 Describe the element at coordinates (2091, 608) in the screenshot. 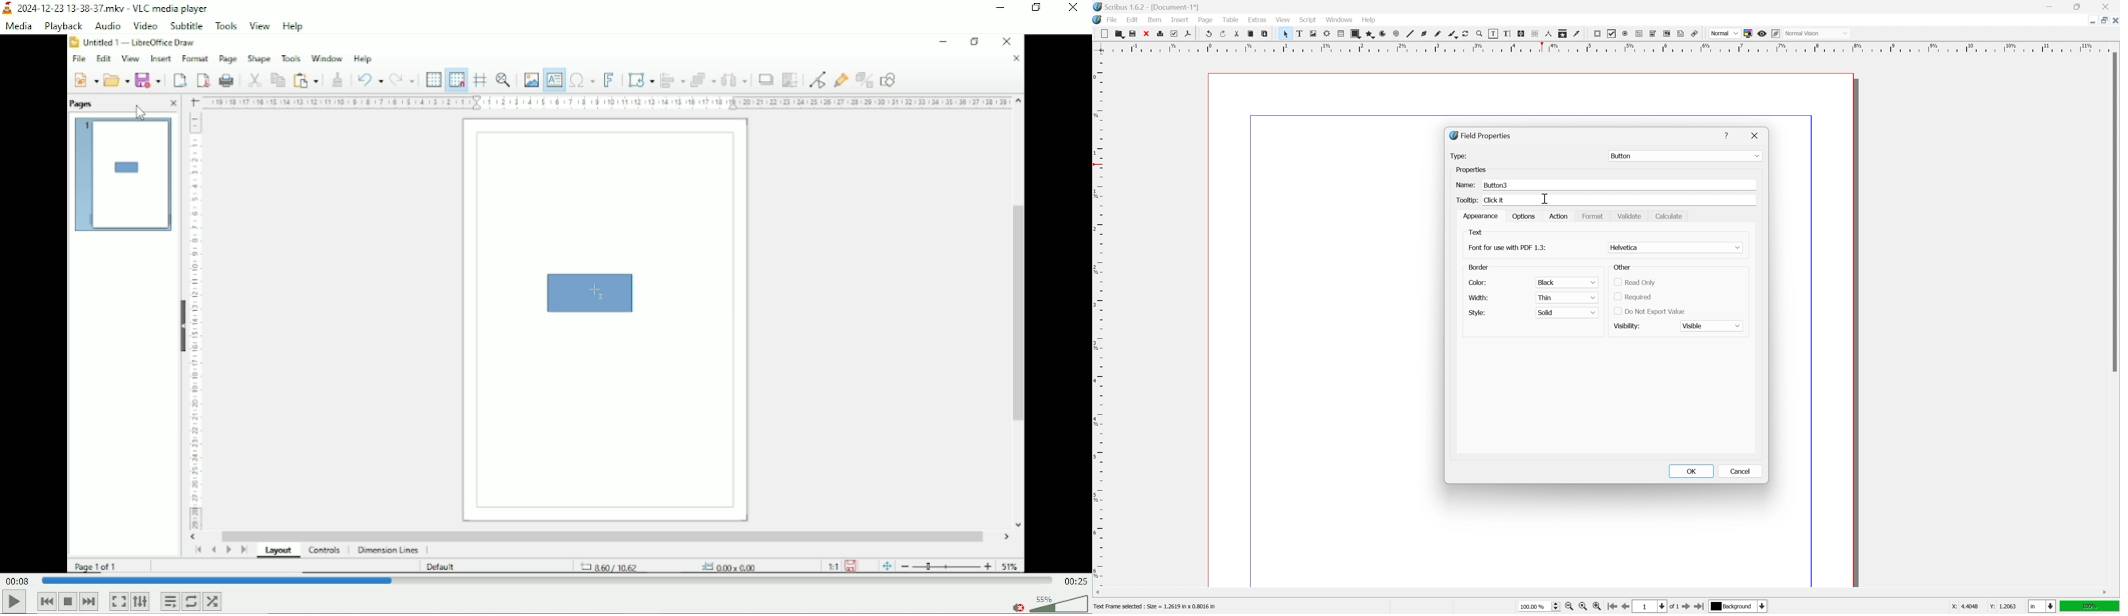

I see `100%` at that location.